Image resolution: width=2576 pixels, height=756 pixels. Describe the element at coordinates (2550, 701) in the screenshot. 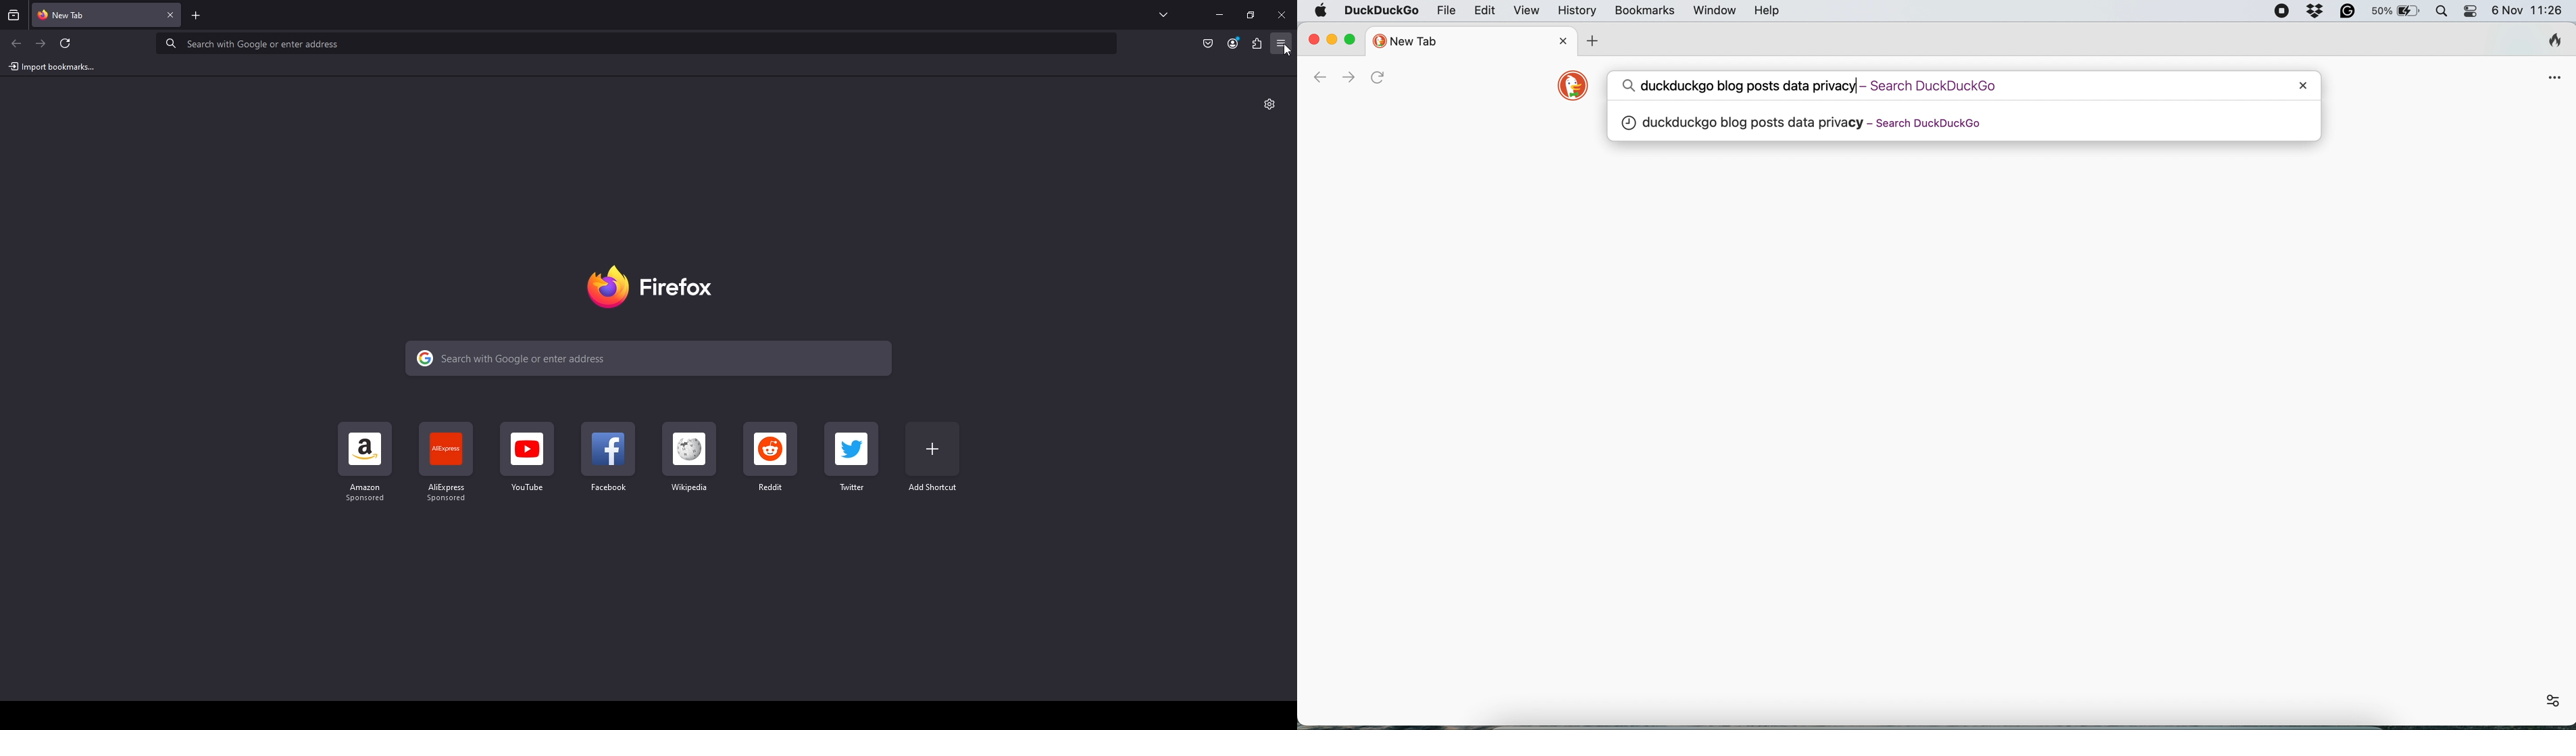

I see `settings` at that location.